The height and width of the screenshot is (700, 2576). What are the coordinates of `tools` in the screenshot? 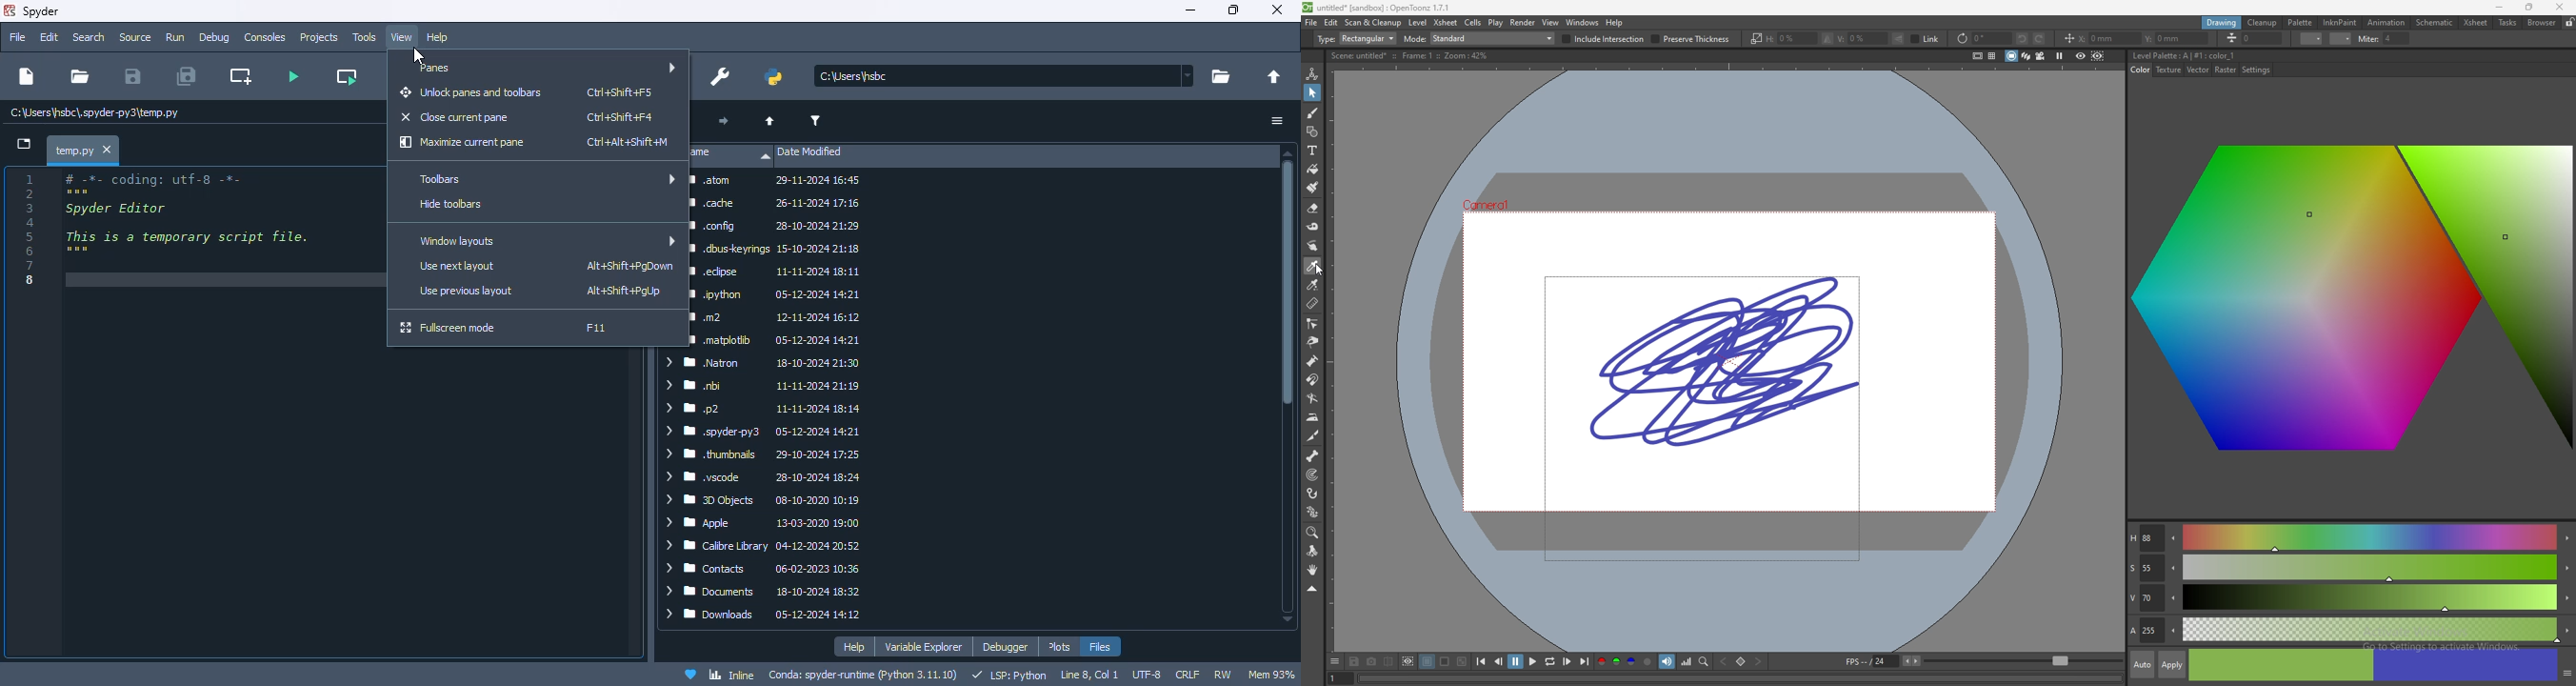 It's located at (364, 37).